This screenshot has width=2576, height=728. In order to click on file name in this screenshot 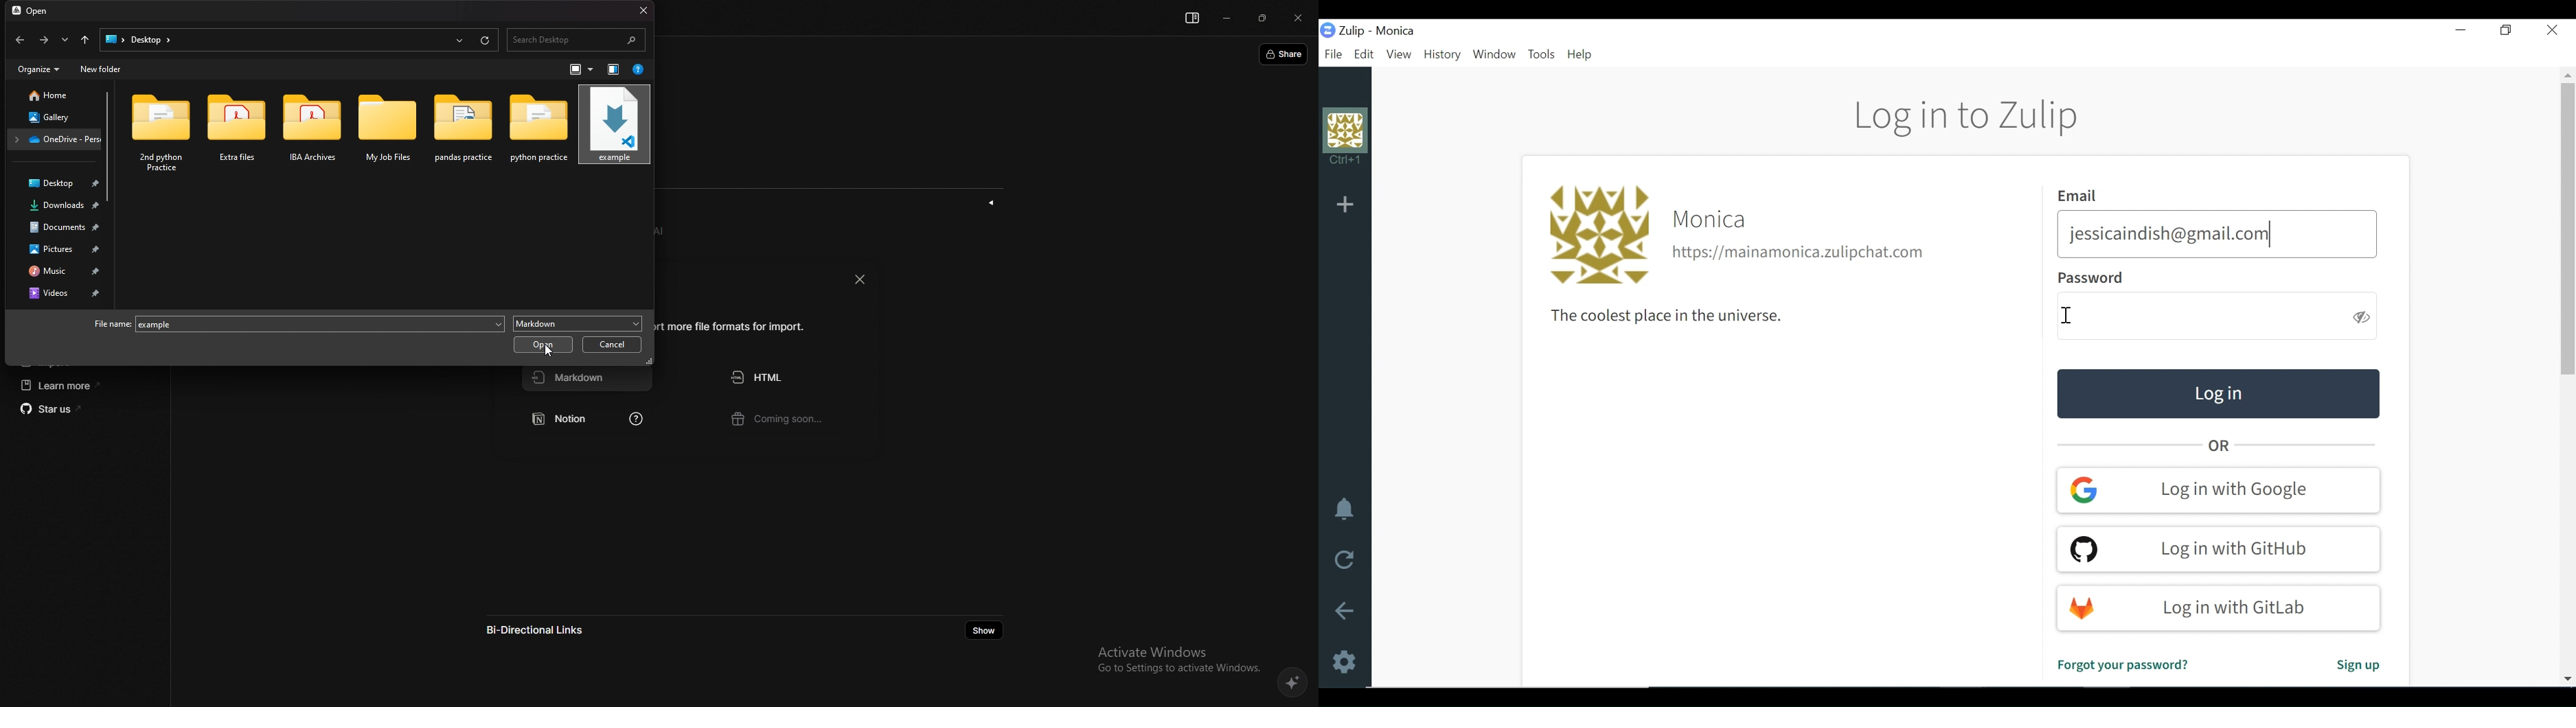, I will do `click(113, 325)`.